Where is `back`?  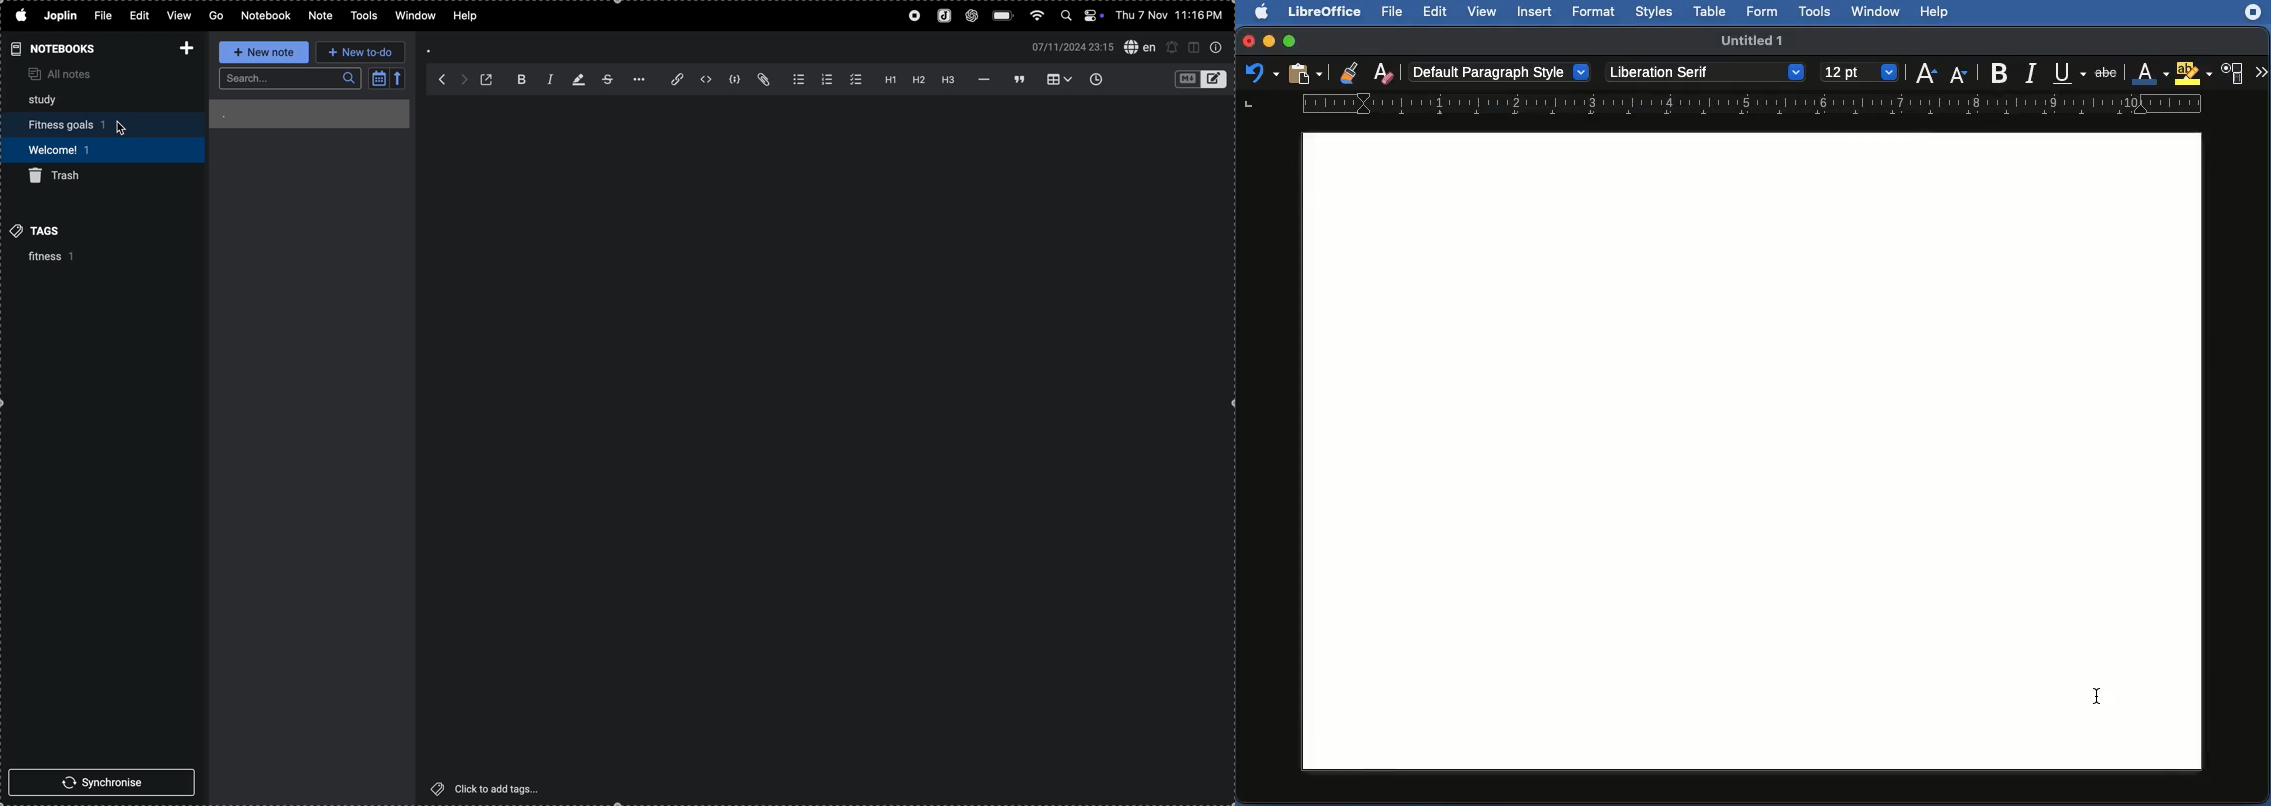 back is located at coordinates (437, 78).